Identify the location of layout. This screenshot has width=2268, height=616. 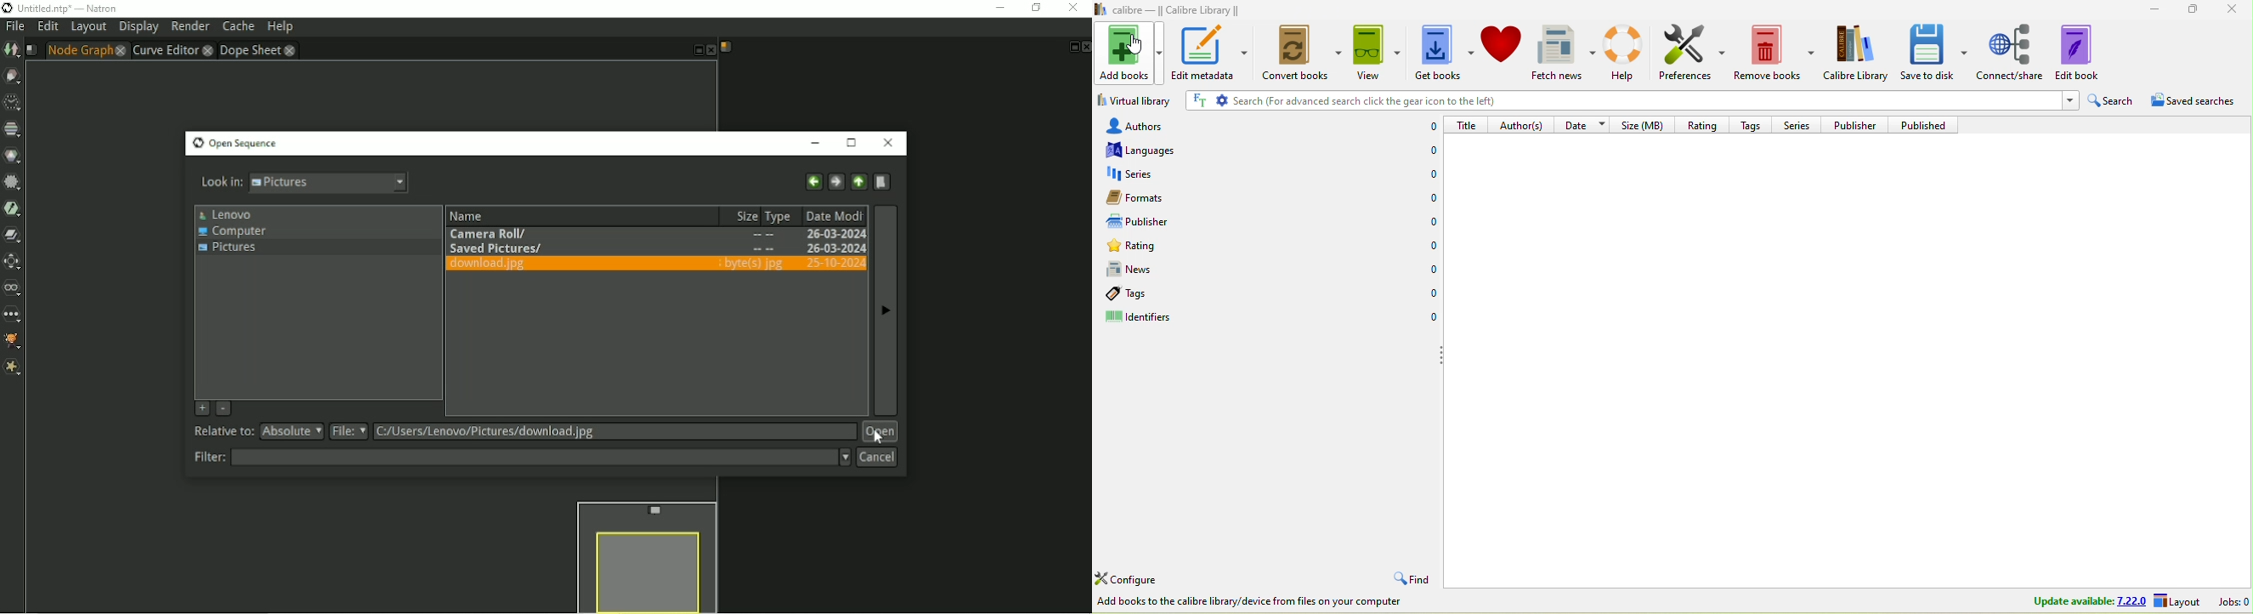
(2180, 601).